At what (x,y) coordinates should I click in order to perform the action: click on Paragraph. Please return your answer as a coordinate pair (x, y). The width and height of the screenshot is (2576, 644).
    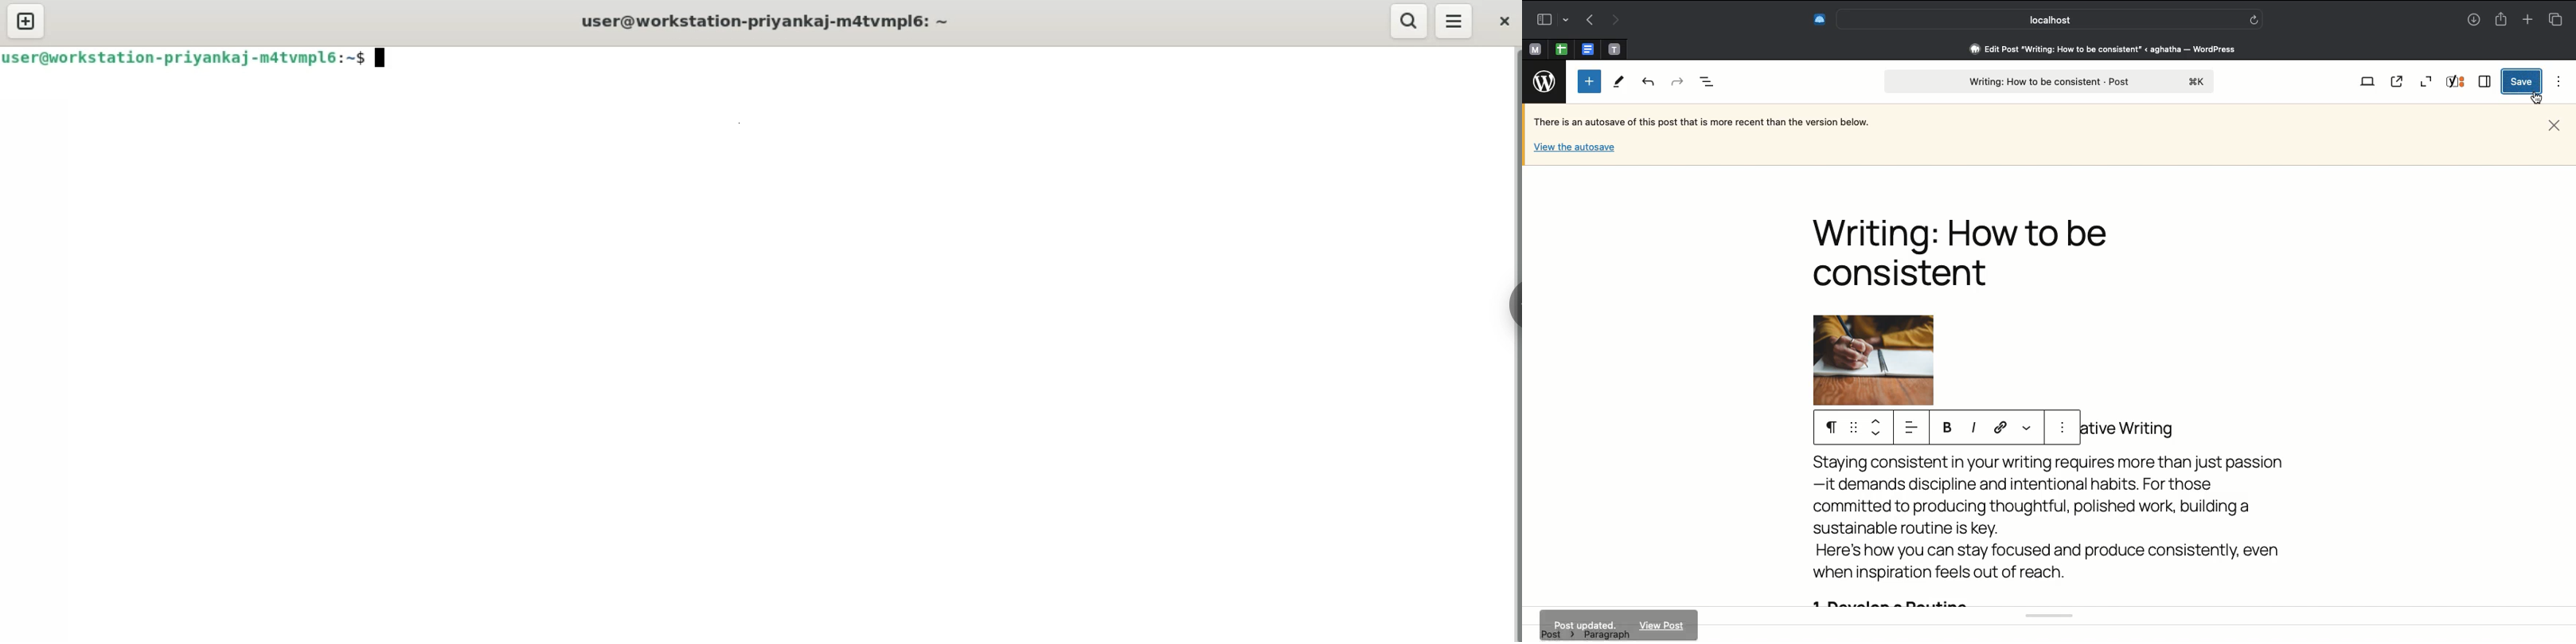
    Looking at the image, I should click on (1827, 427).